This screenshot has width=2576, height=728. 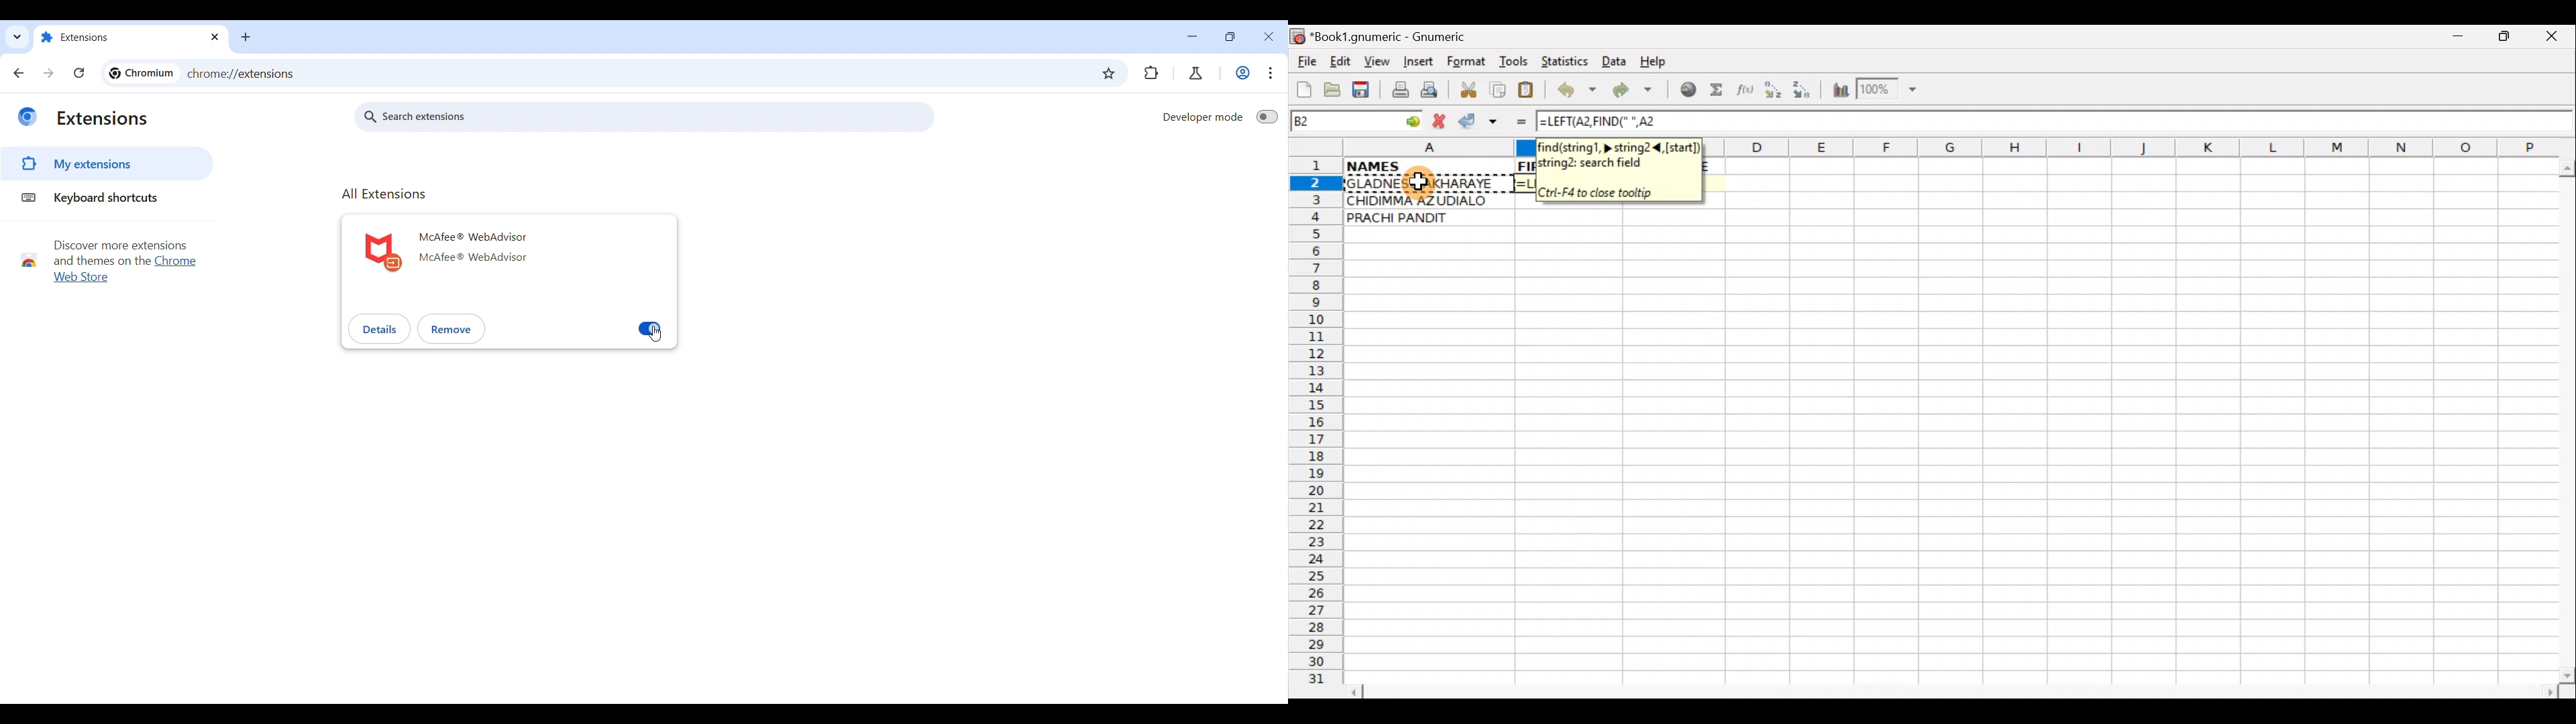 What do you see at coordinates (1568, 60) in the screenshot?
I see `Statistics` at bounding box center [1568, 60].